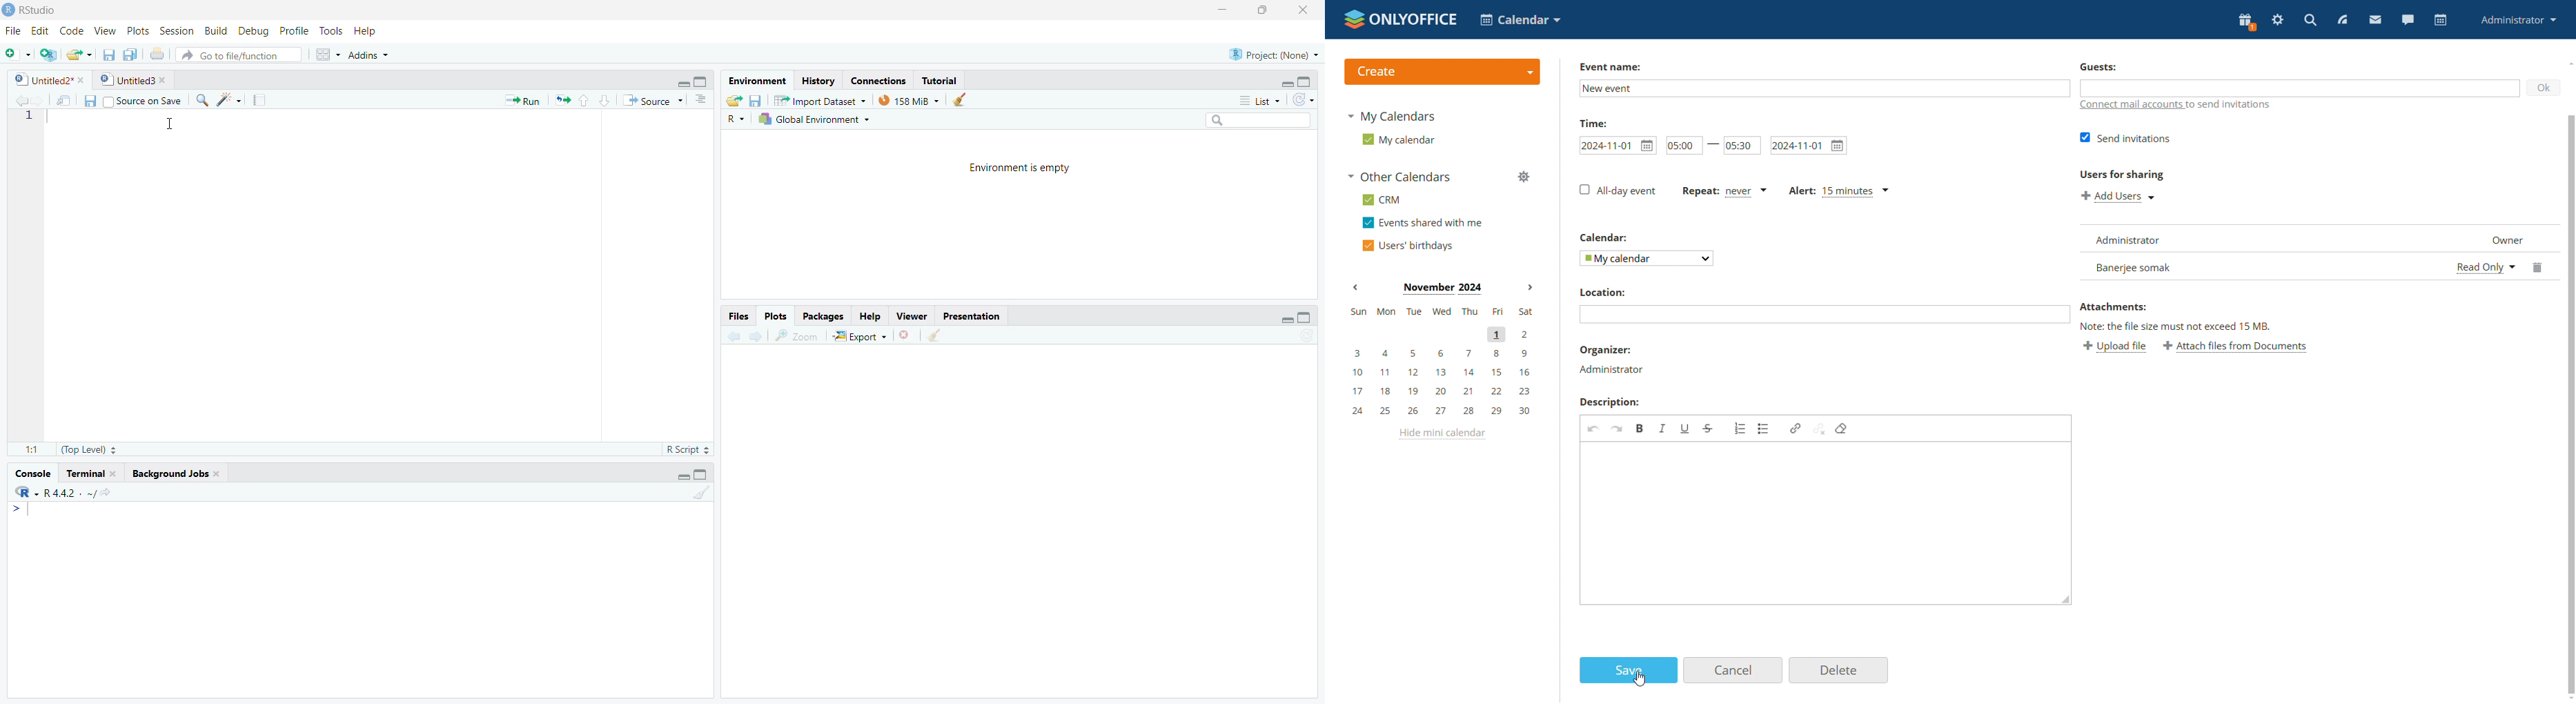 The width and height of the screenshot is (2576, 728). I want to click on text, so click(2231, 105).